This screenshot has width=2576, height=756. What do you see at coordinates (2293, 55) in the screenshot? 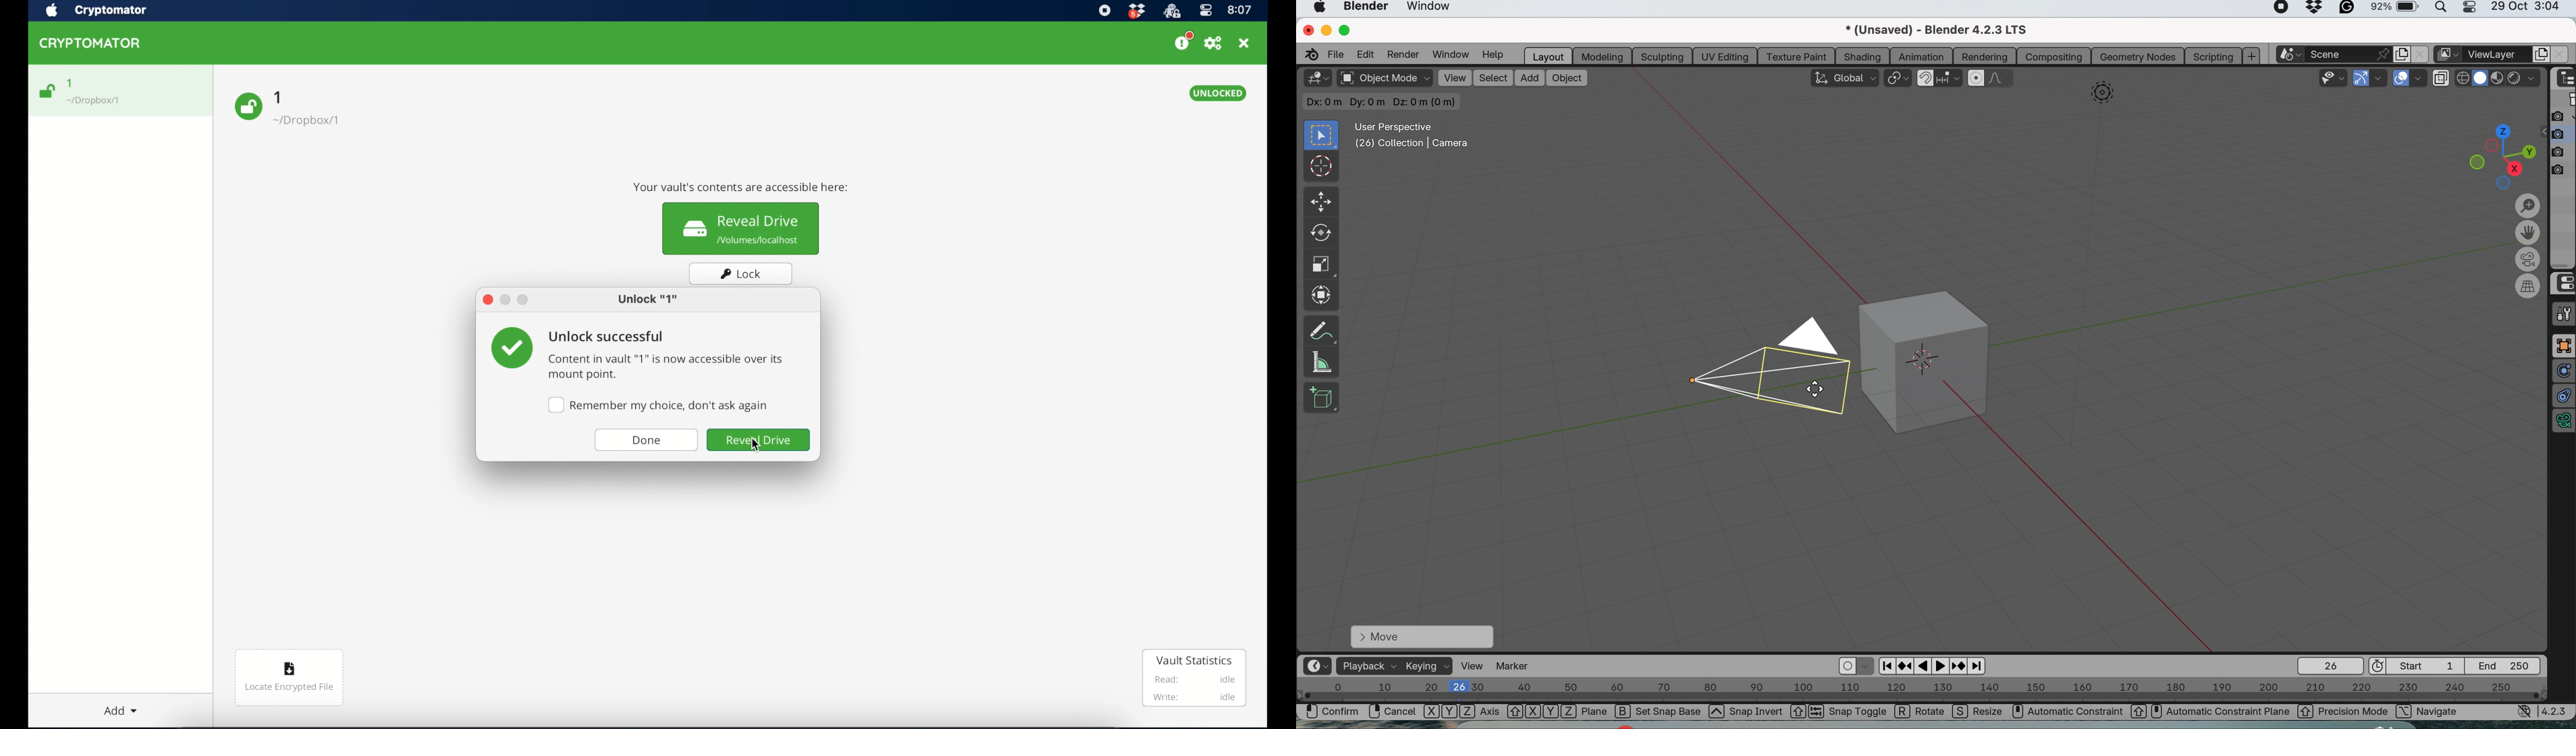
I see `browse scene` at bounding box center [2293, 55].